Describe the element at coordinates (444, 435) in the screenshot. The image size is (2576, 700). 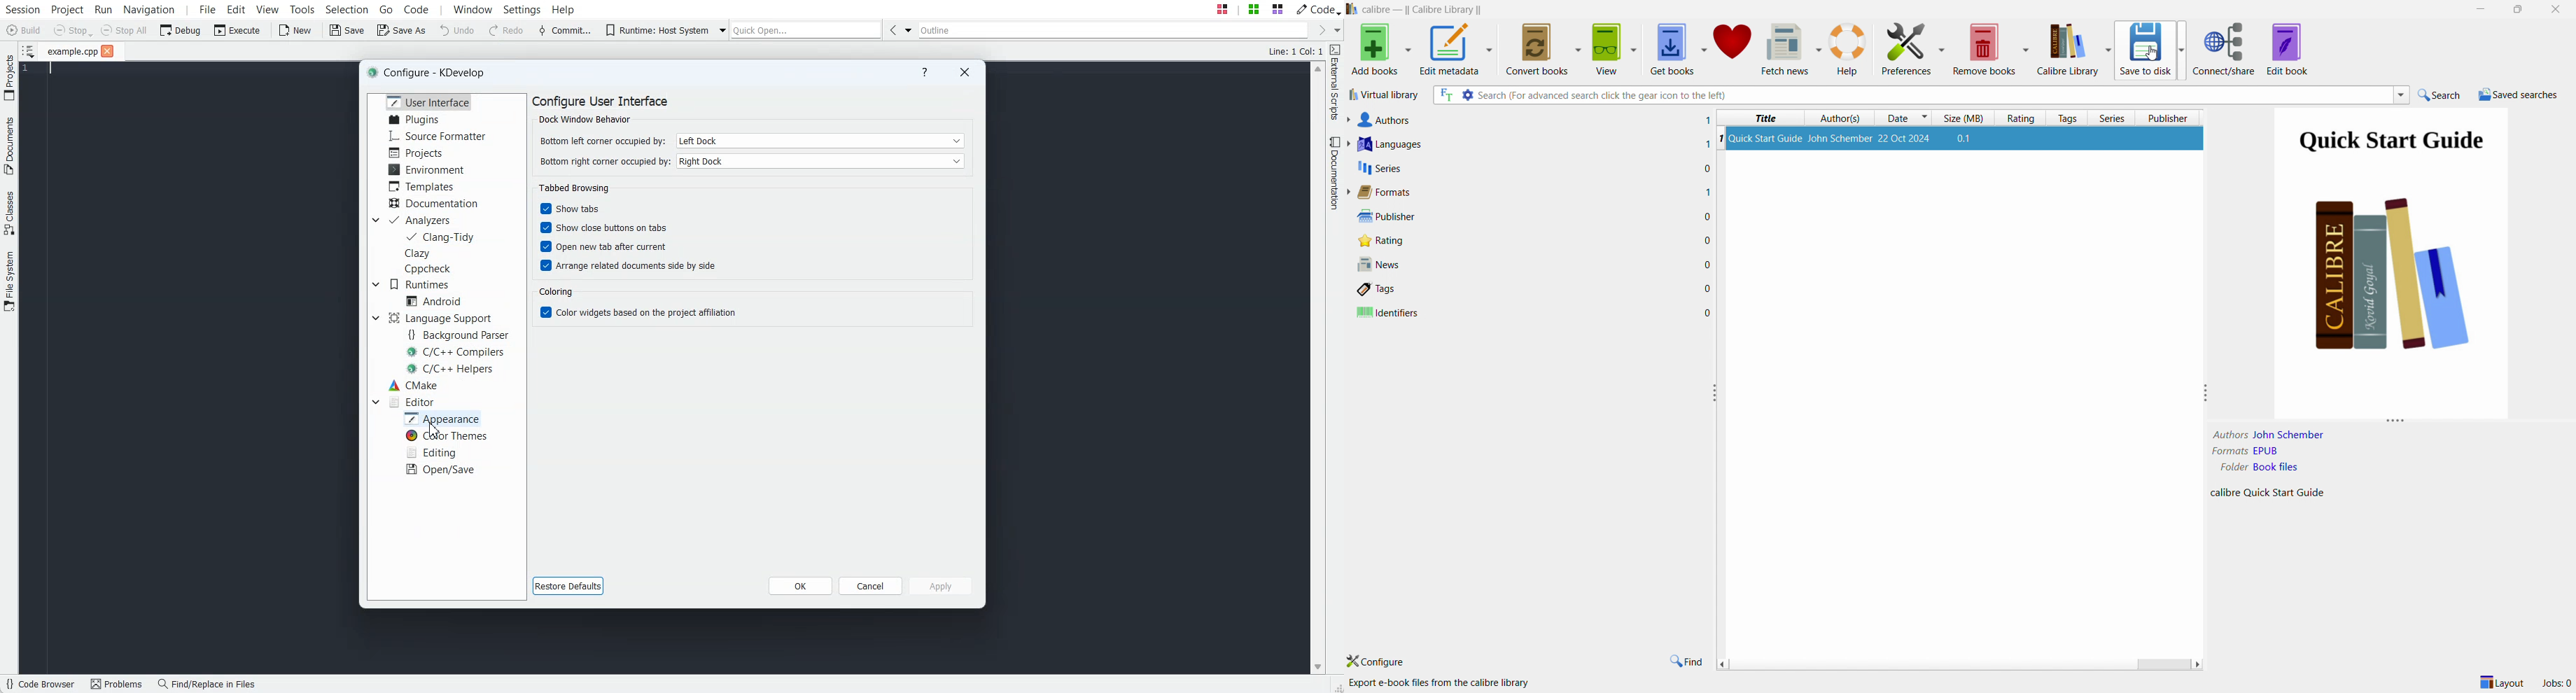
I see `Color Themes` at that location.